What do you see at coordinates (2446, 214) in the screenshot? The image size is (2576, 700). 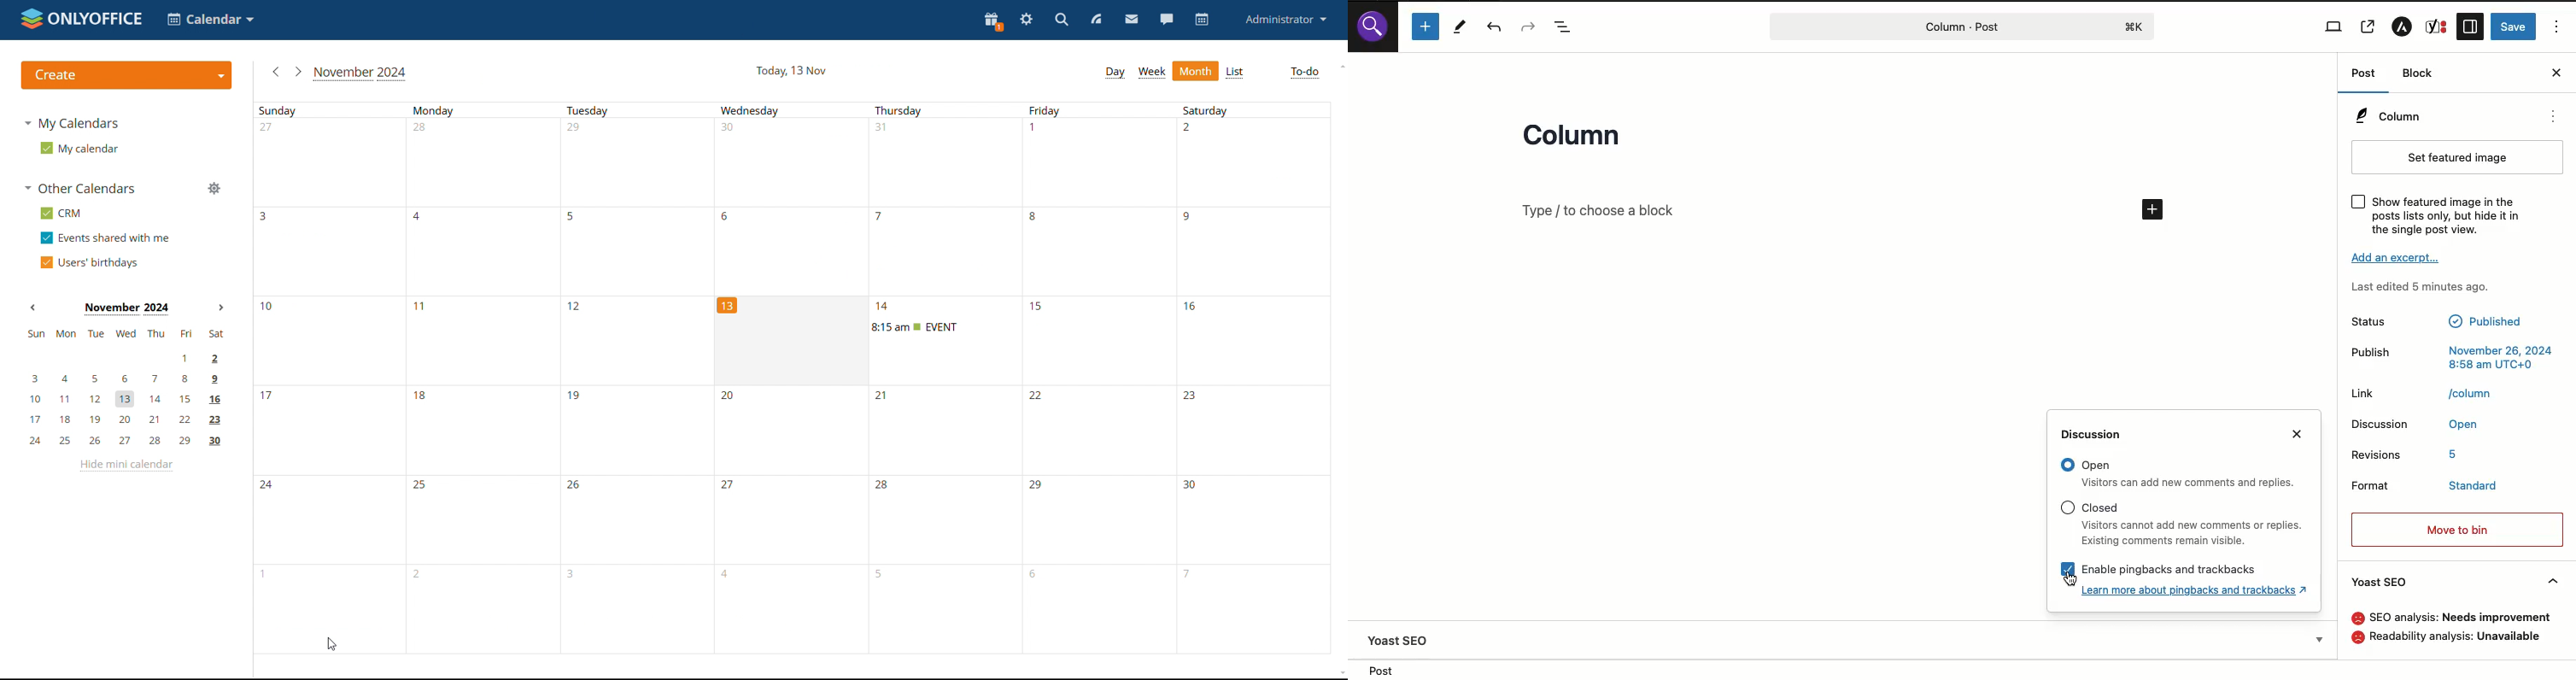 I see `text` at bounding box center [2446, 214].